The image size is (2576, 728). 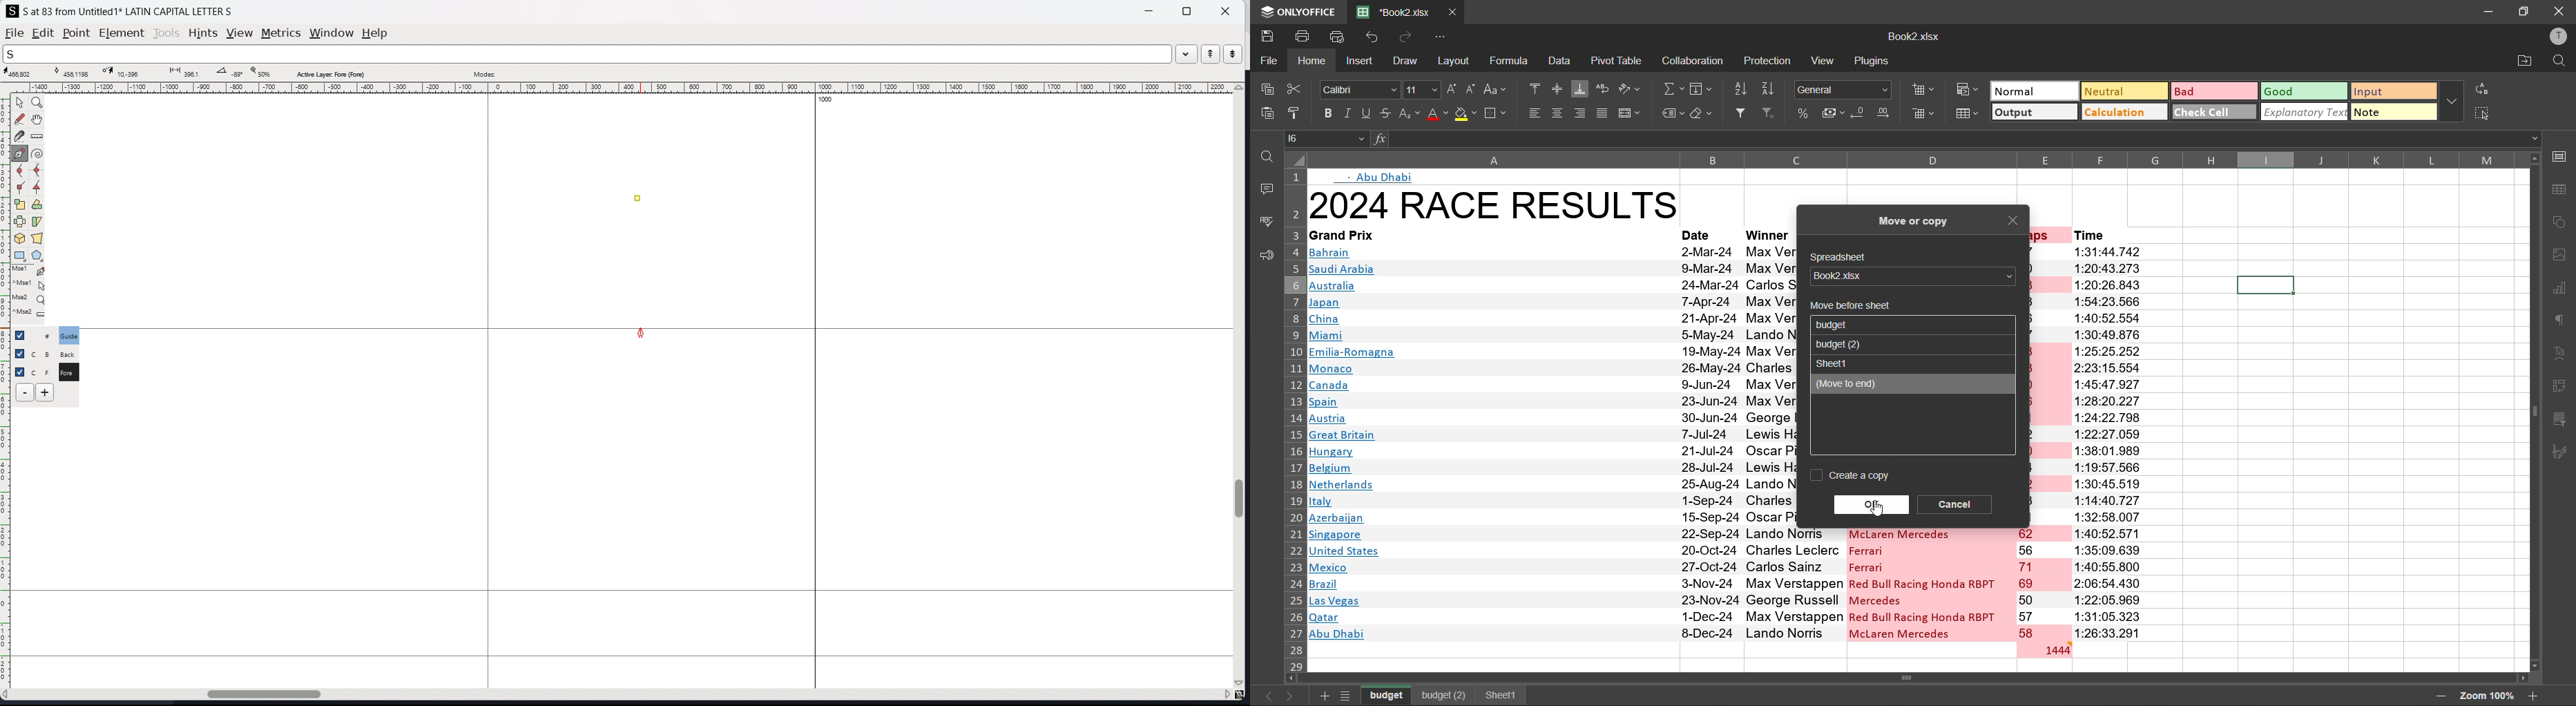 I want to click on check cell, so click(x=2214, y=111).